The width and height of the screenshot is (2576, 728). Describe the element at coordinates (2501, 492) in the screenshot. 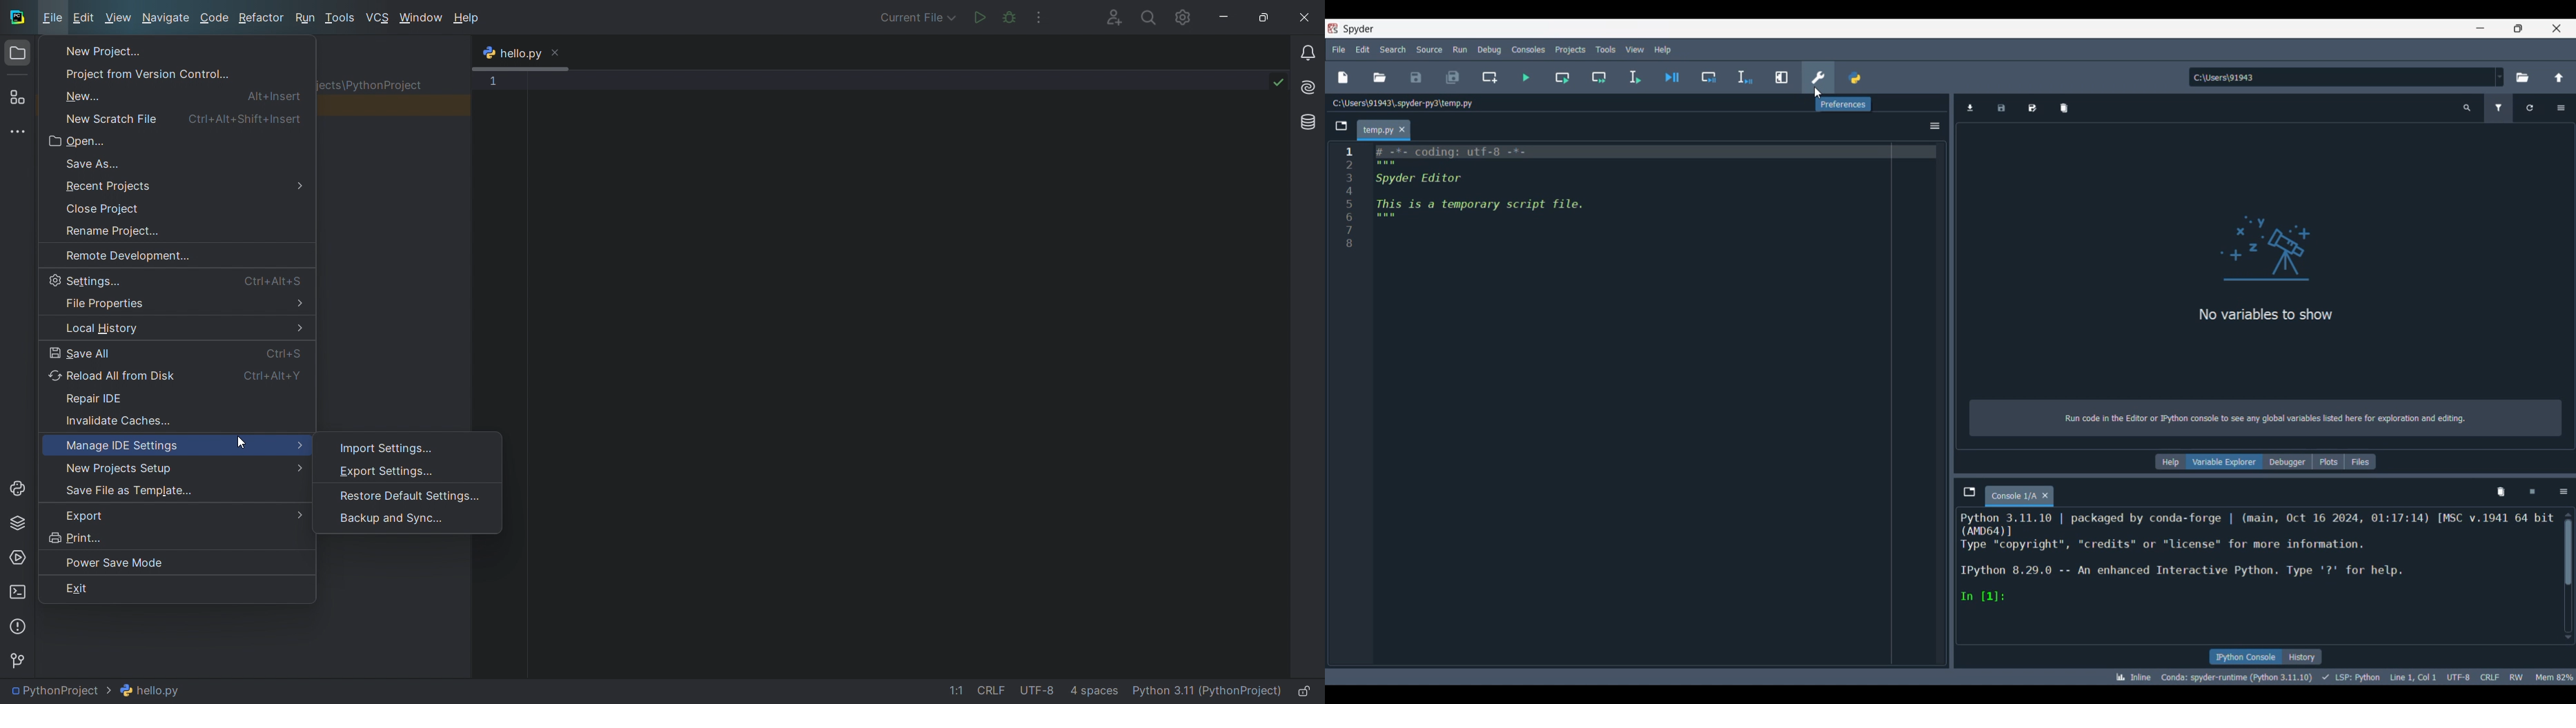

I see `Remove all variables from namespace` at that location.